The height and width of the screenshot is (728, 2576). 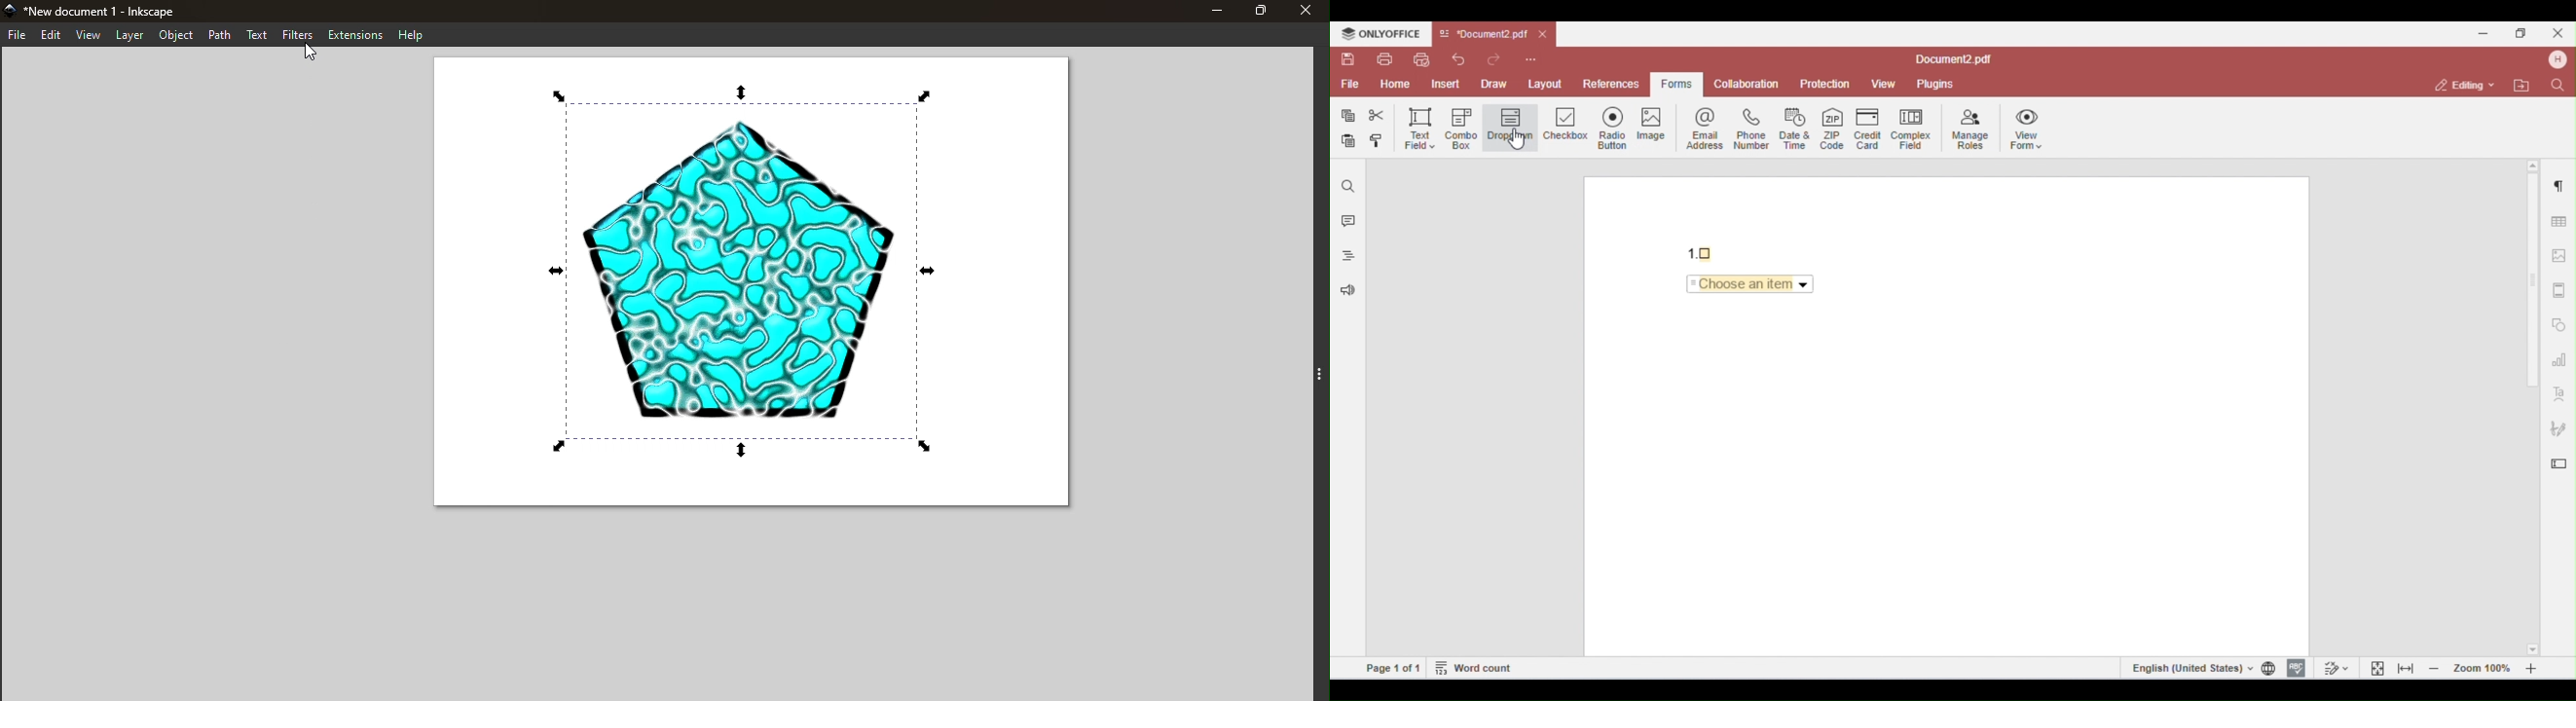 What do you see at coordinates (50, 35) in the screenshot?
I see `Edit` at bounding box center [50, 35].